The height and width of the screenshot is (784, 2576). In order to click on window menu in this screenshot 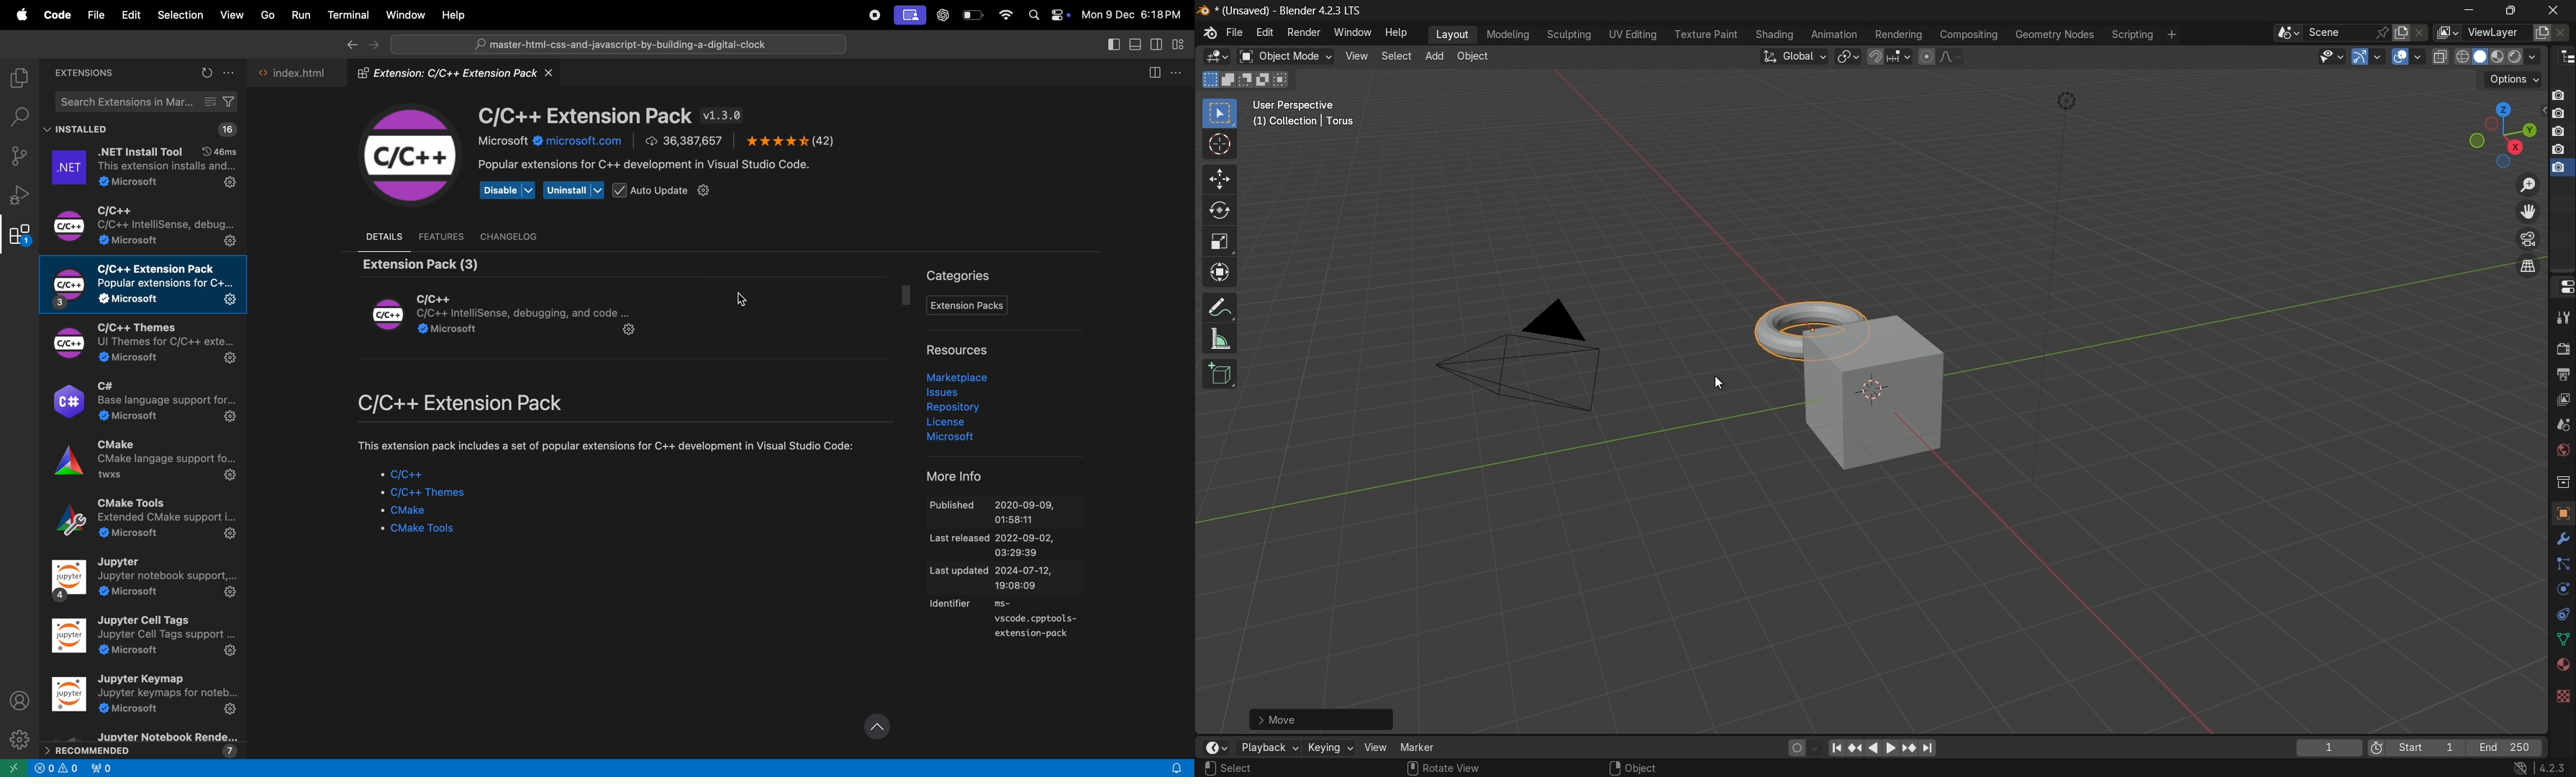, I will do `click(1351, 32)`.